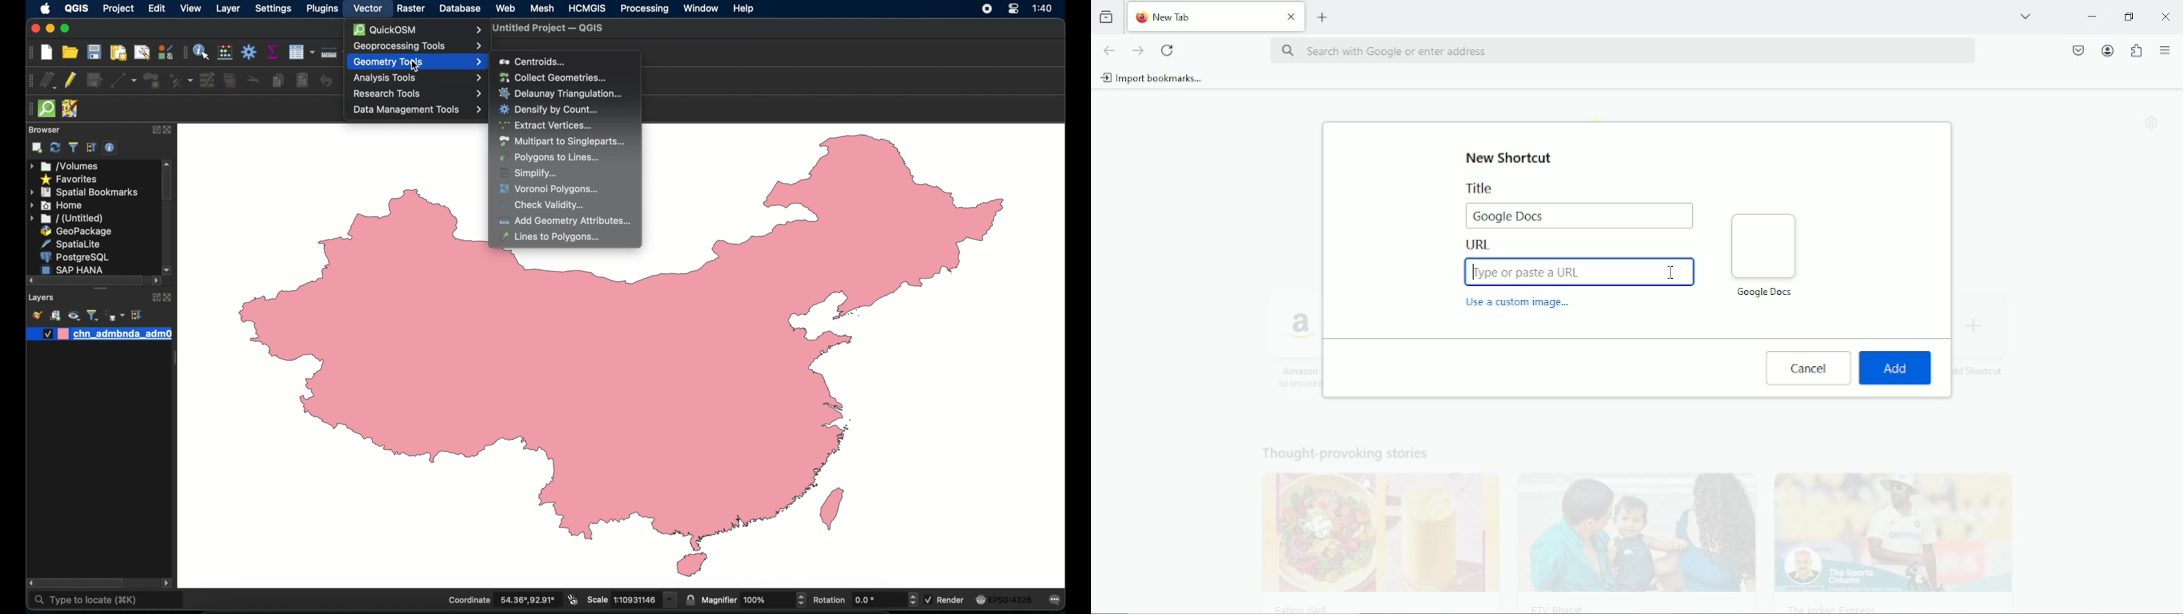 This screenshot has height=616, width=2184. I want to click on URL, so click(1580, 264).